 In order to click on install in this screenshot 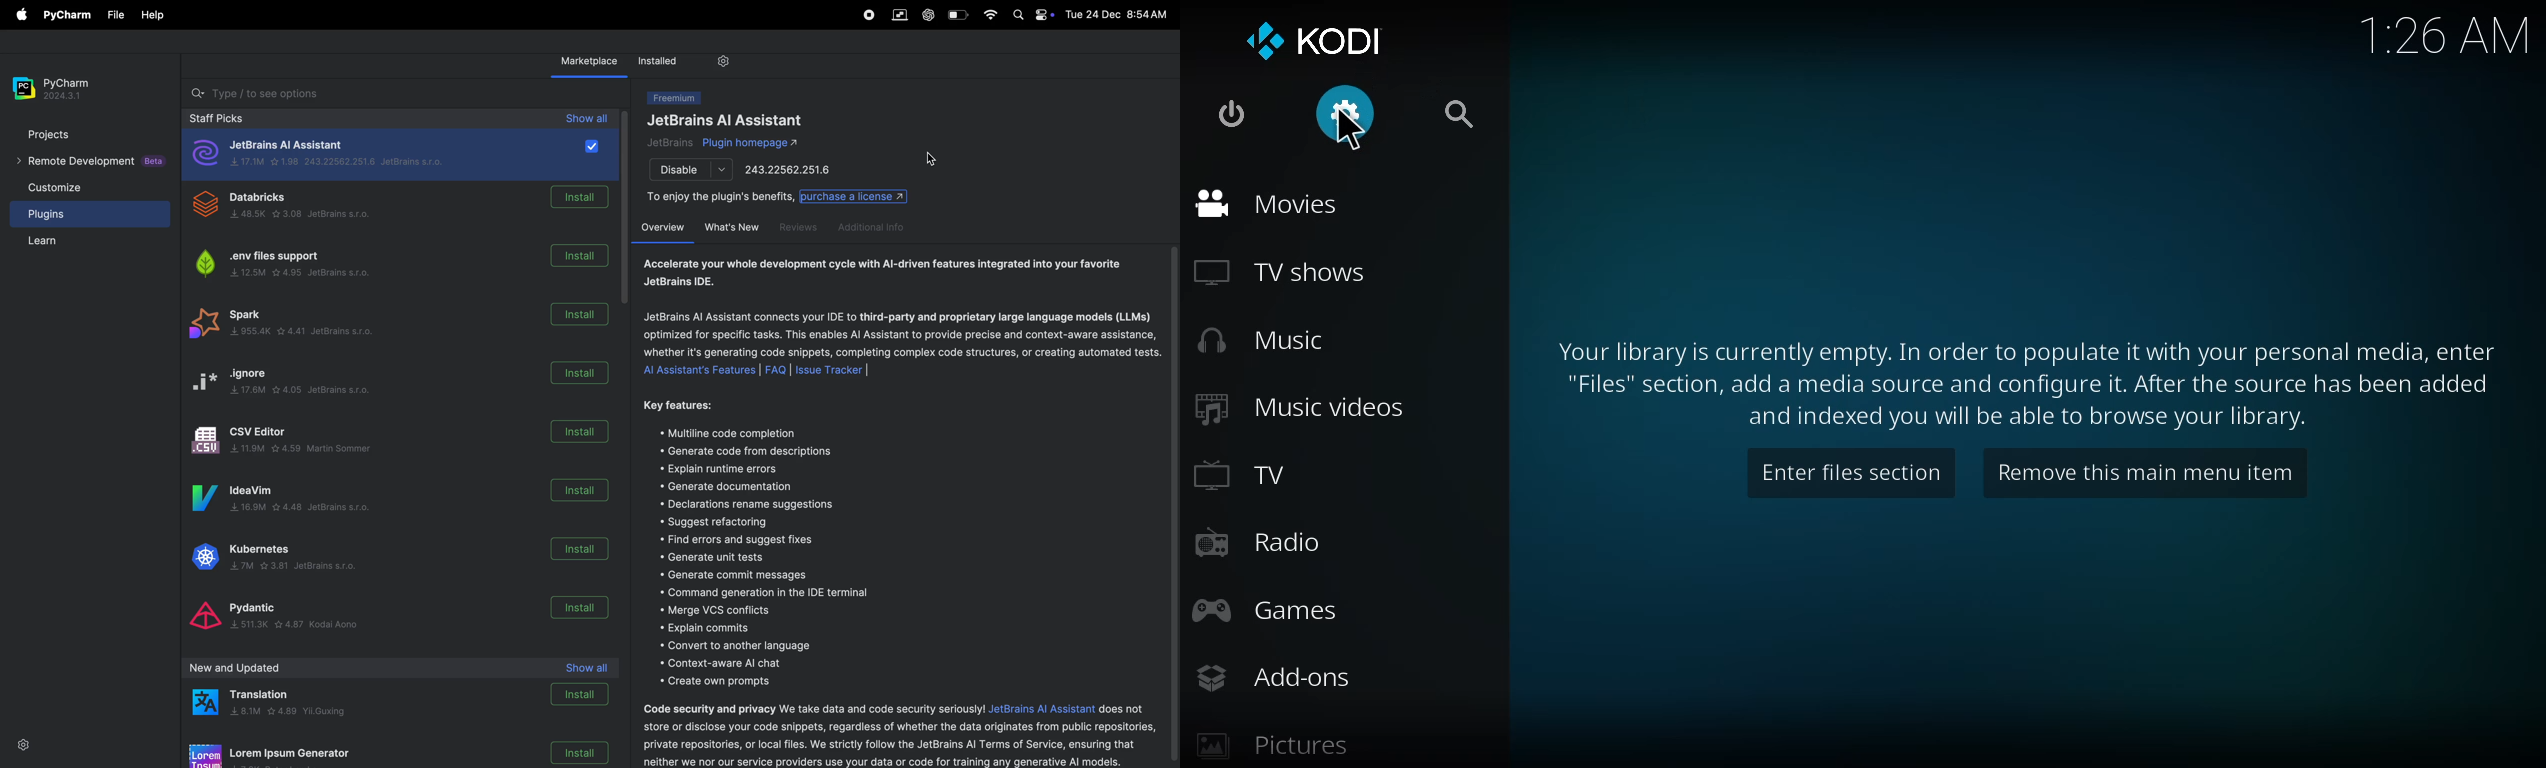, I will do `click(574, 263)`.